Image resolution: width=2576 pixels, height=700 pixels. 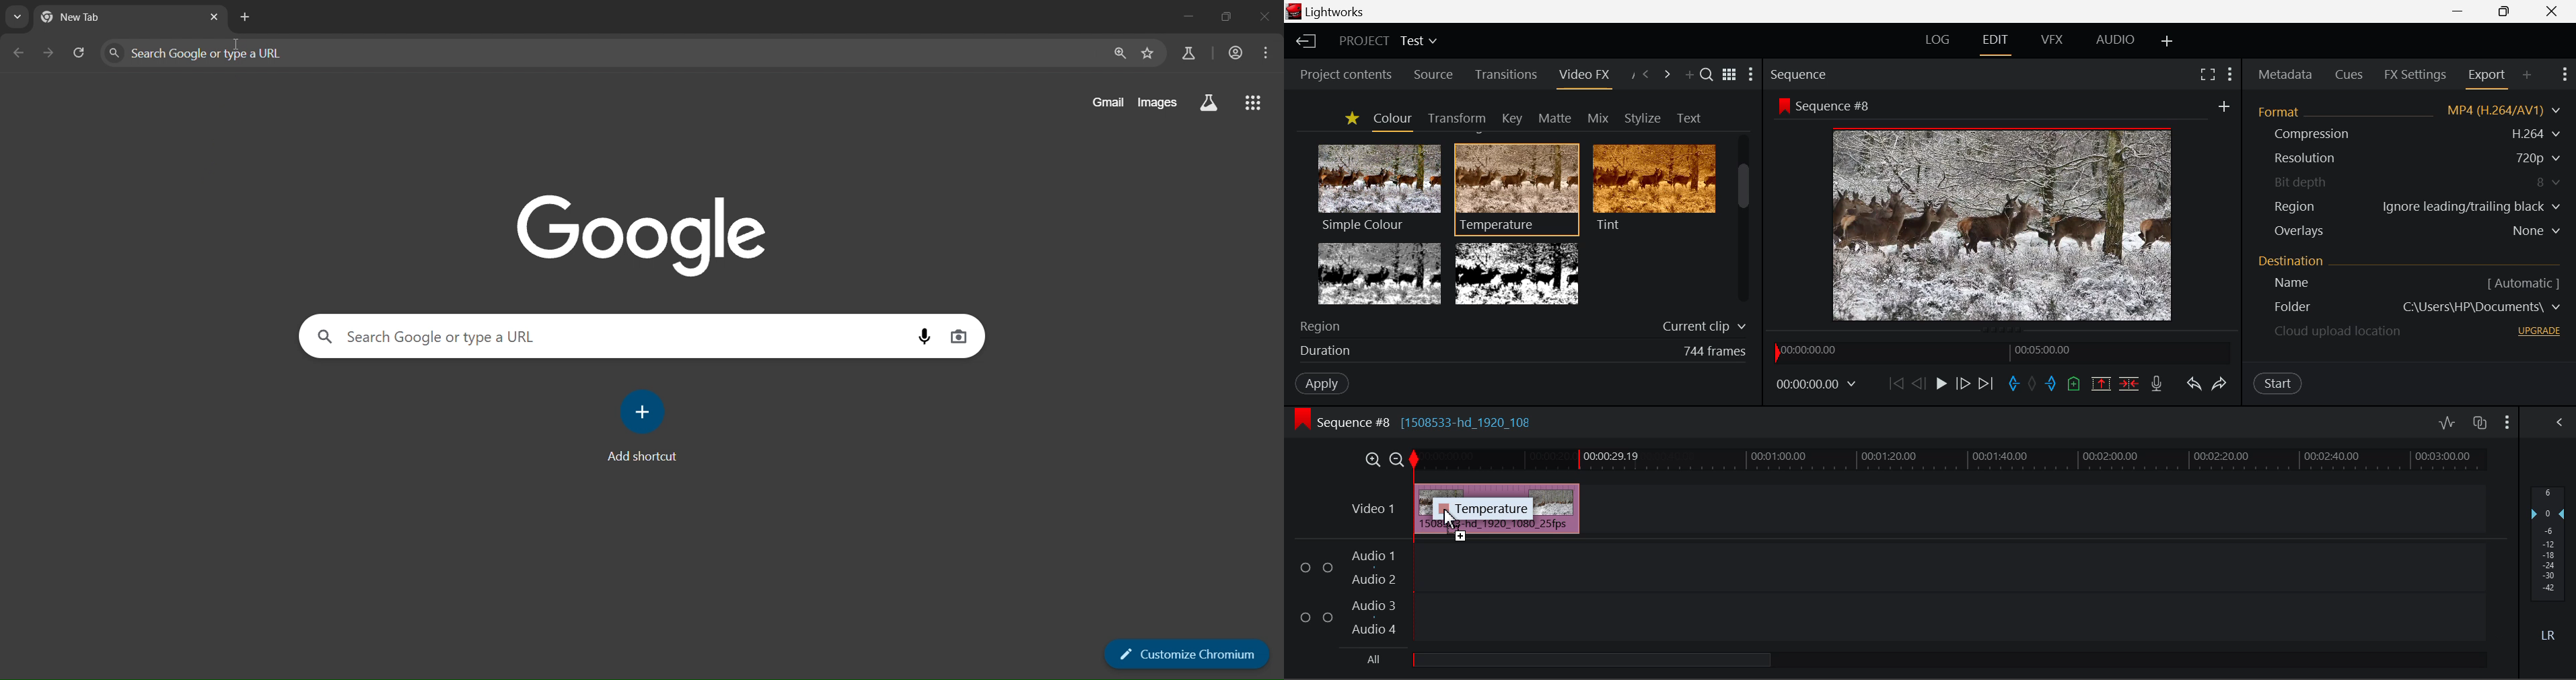 I want to click on Colour, so click(x=1390, y=119).